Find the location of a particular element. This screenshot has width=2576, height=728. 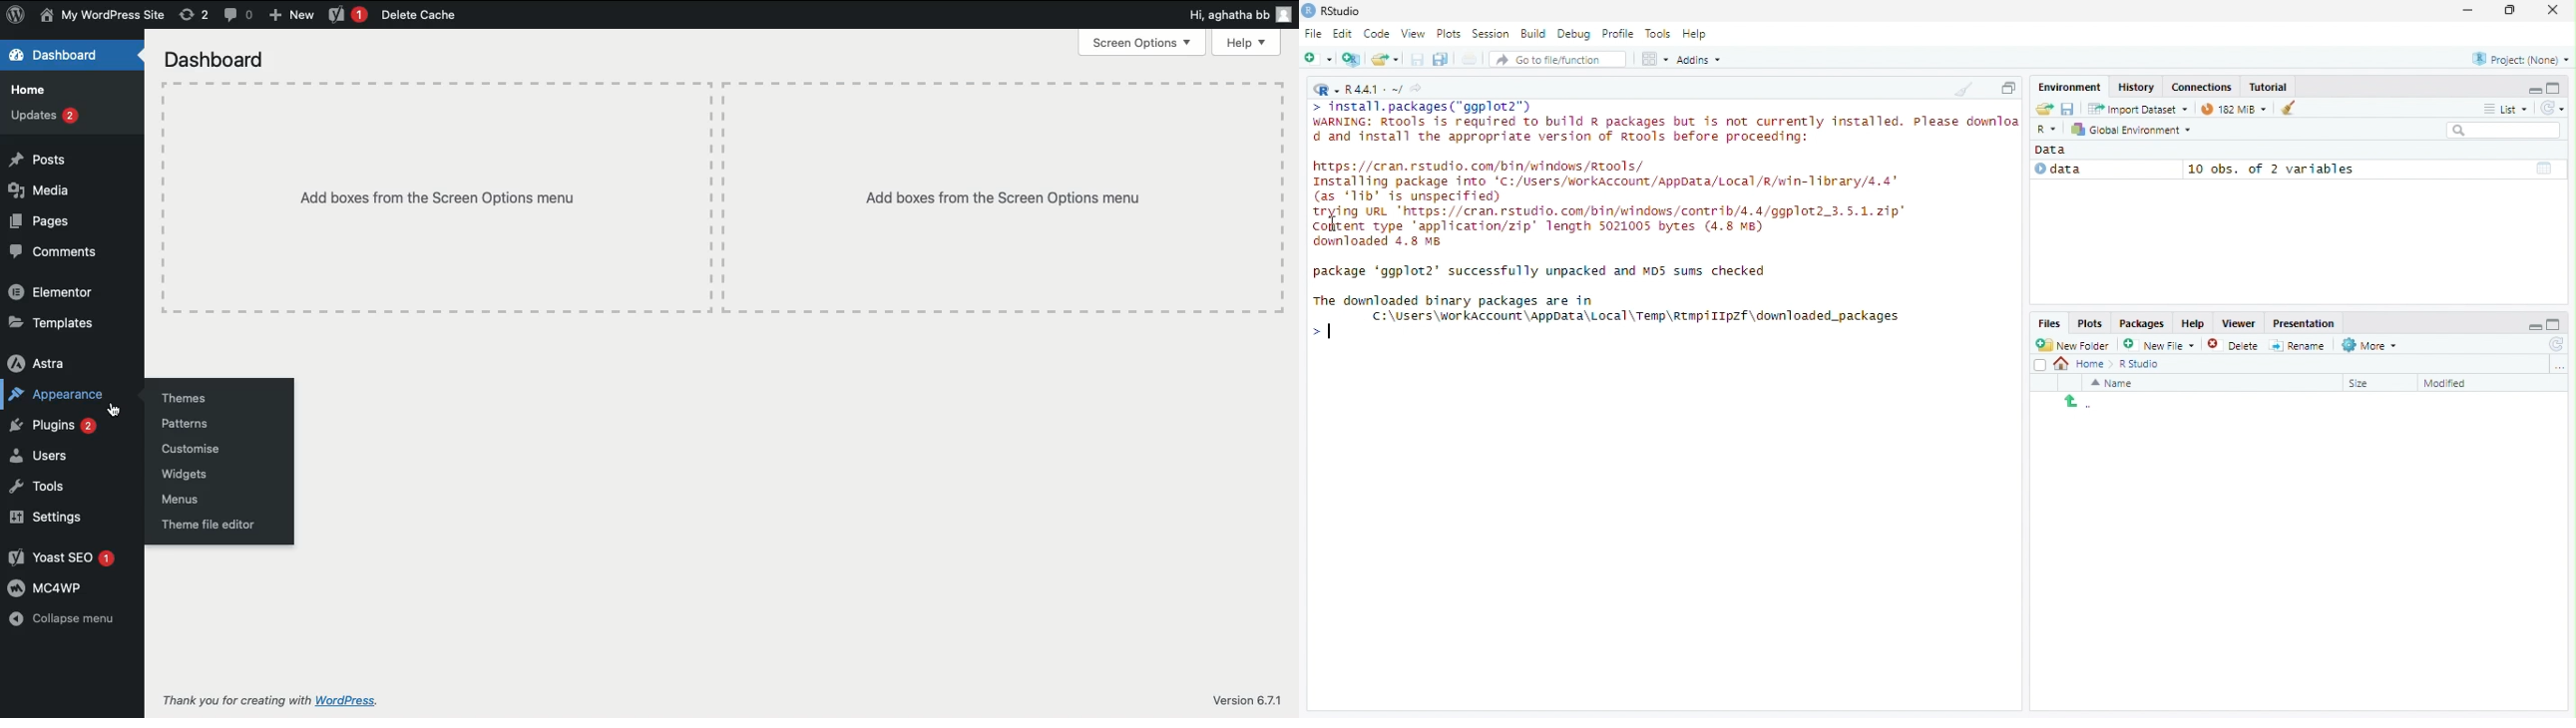

Import Dataset is located at coordinates (2137, 110).